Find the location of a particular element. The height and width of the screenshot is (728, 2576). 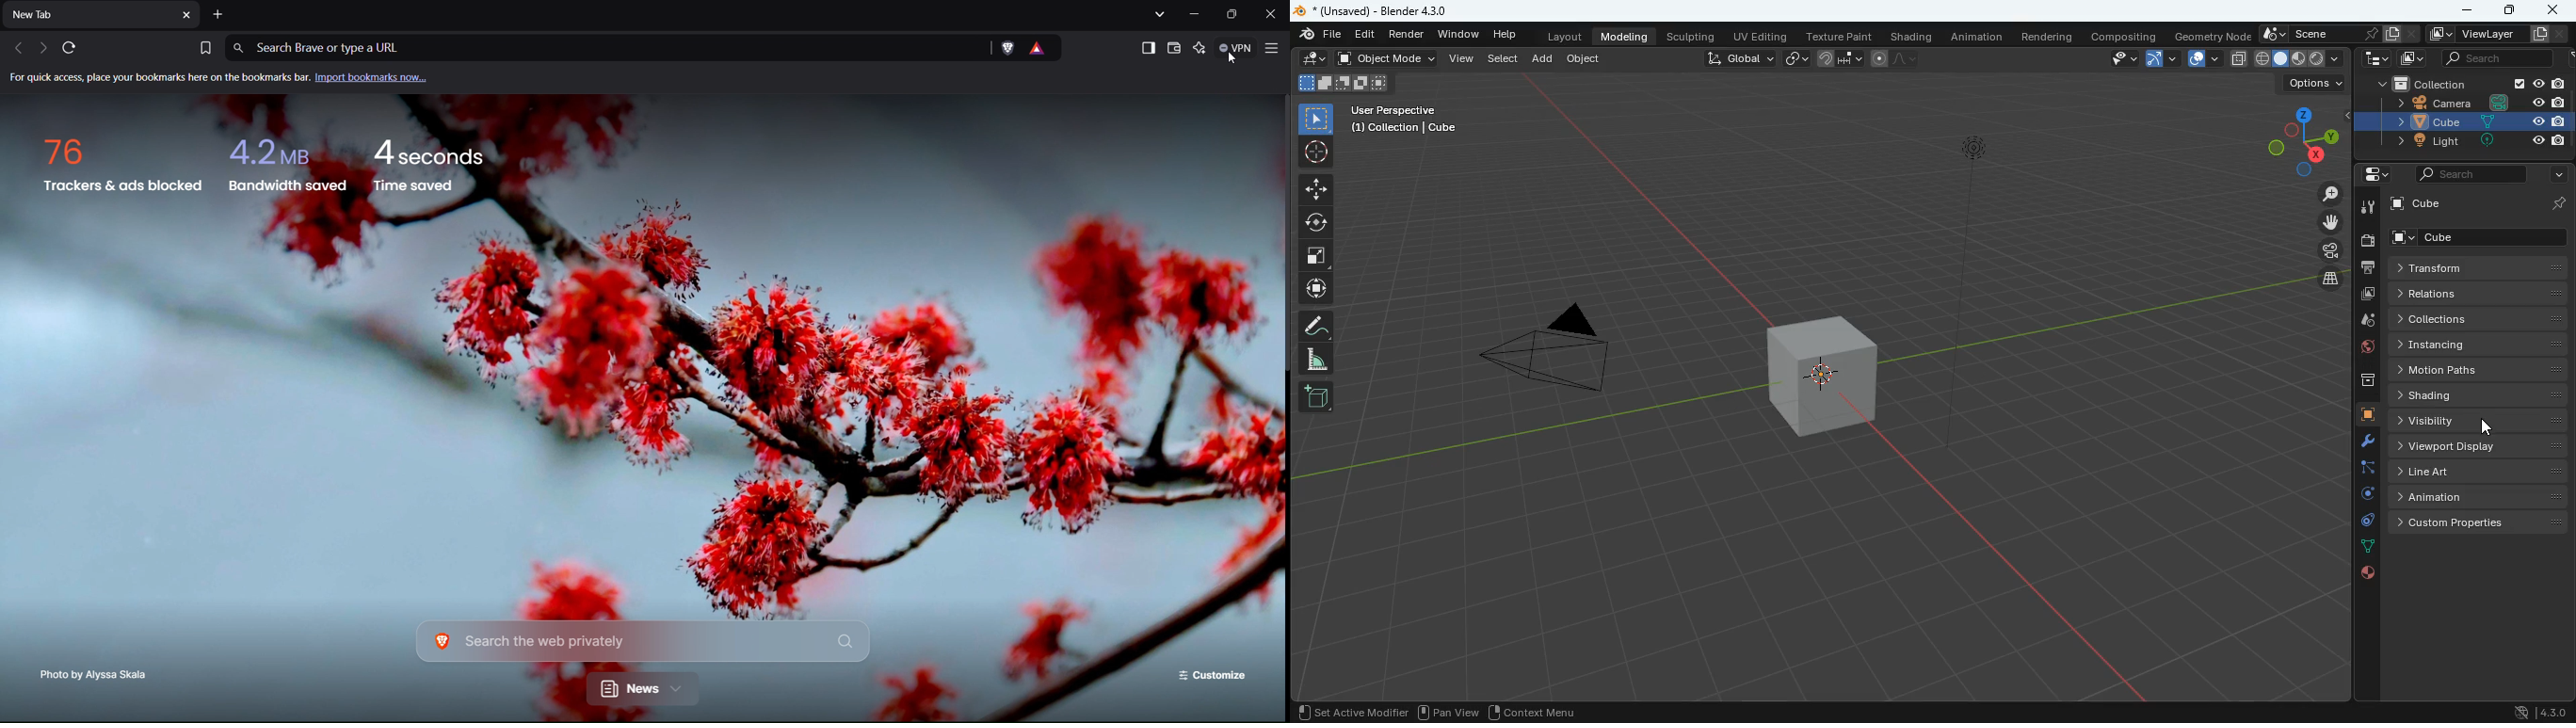

cube is located at coordinates (1820, 375).